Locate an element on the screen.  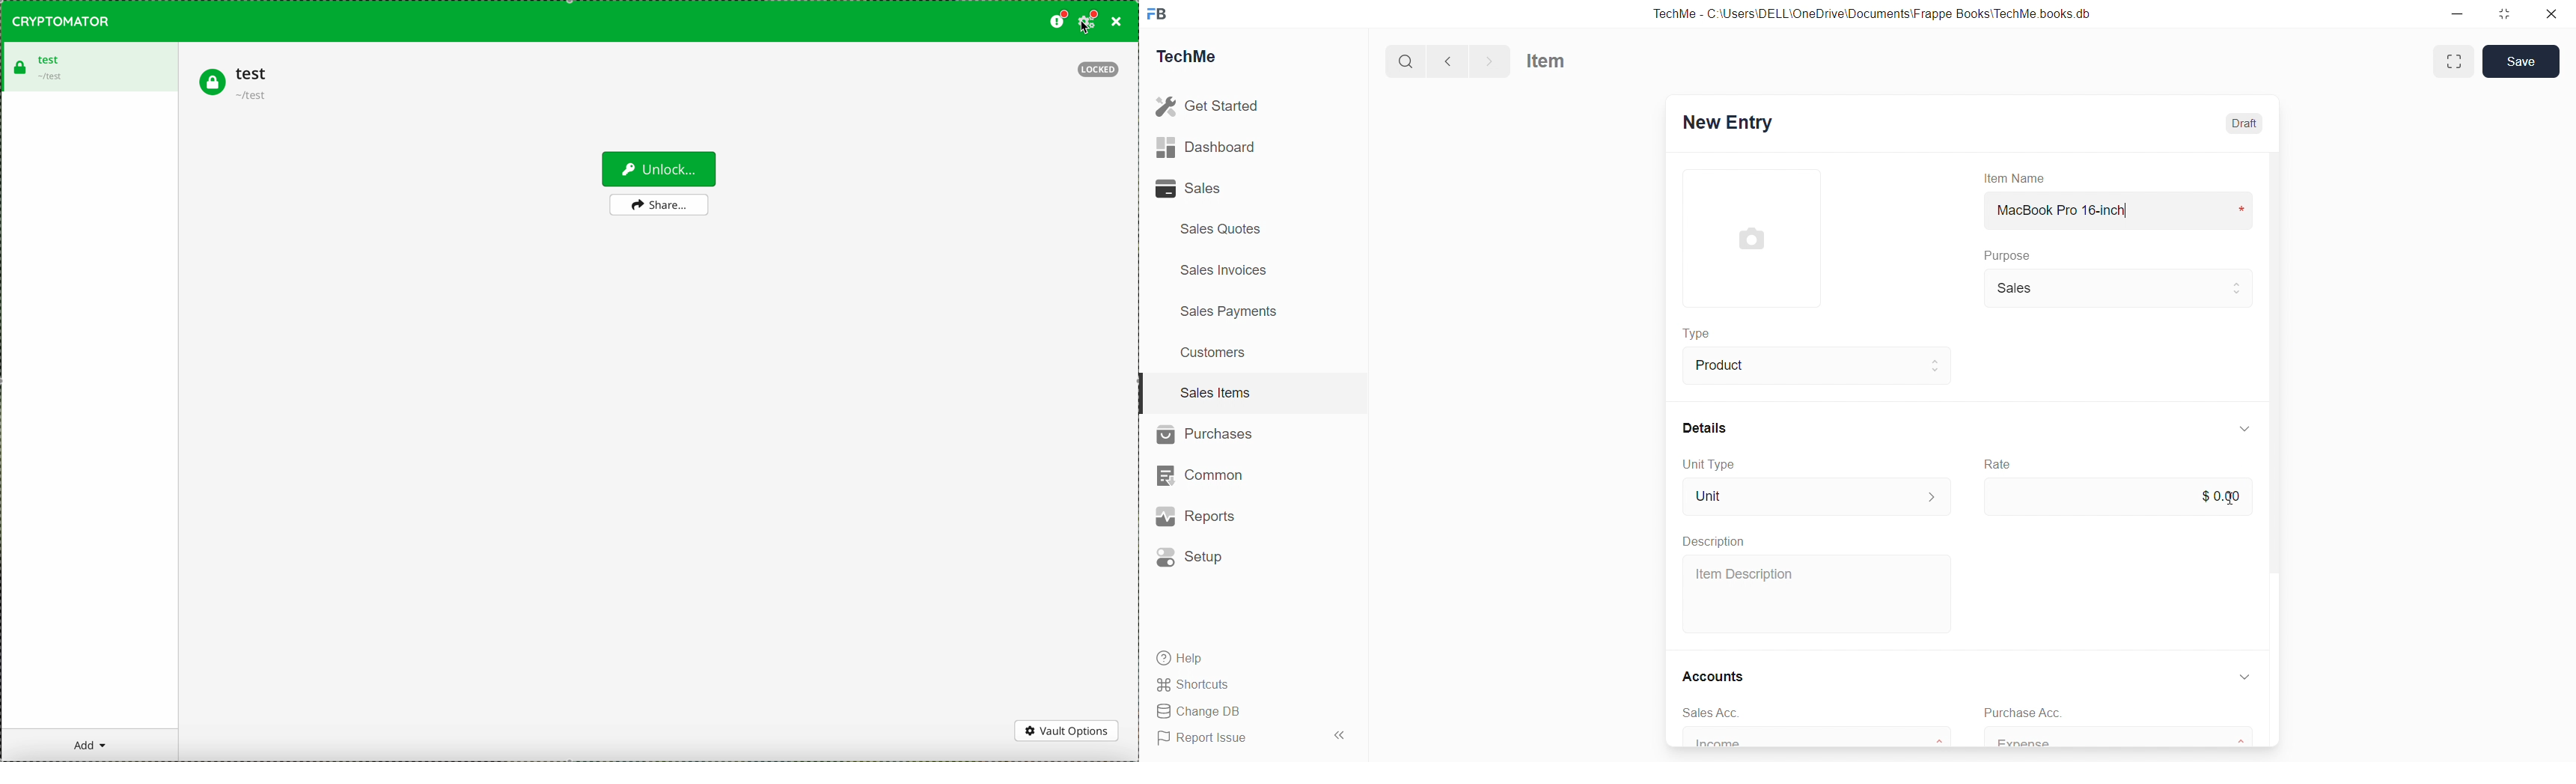
<< is located at coordinates (1338, 736).